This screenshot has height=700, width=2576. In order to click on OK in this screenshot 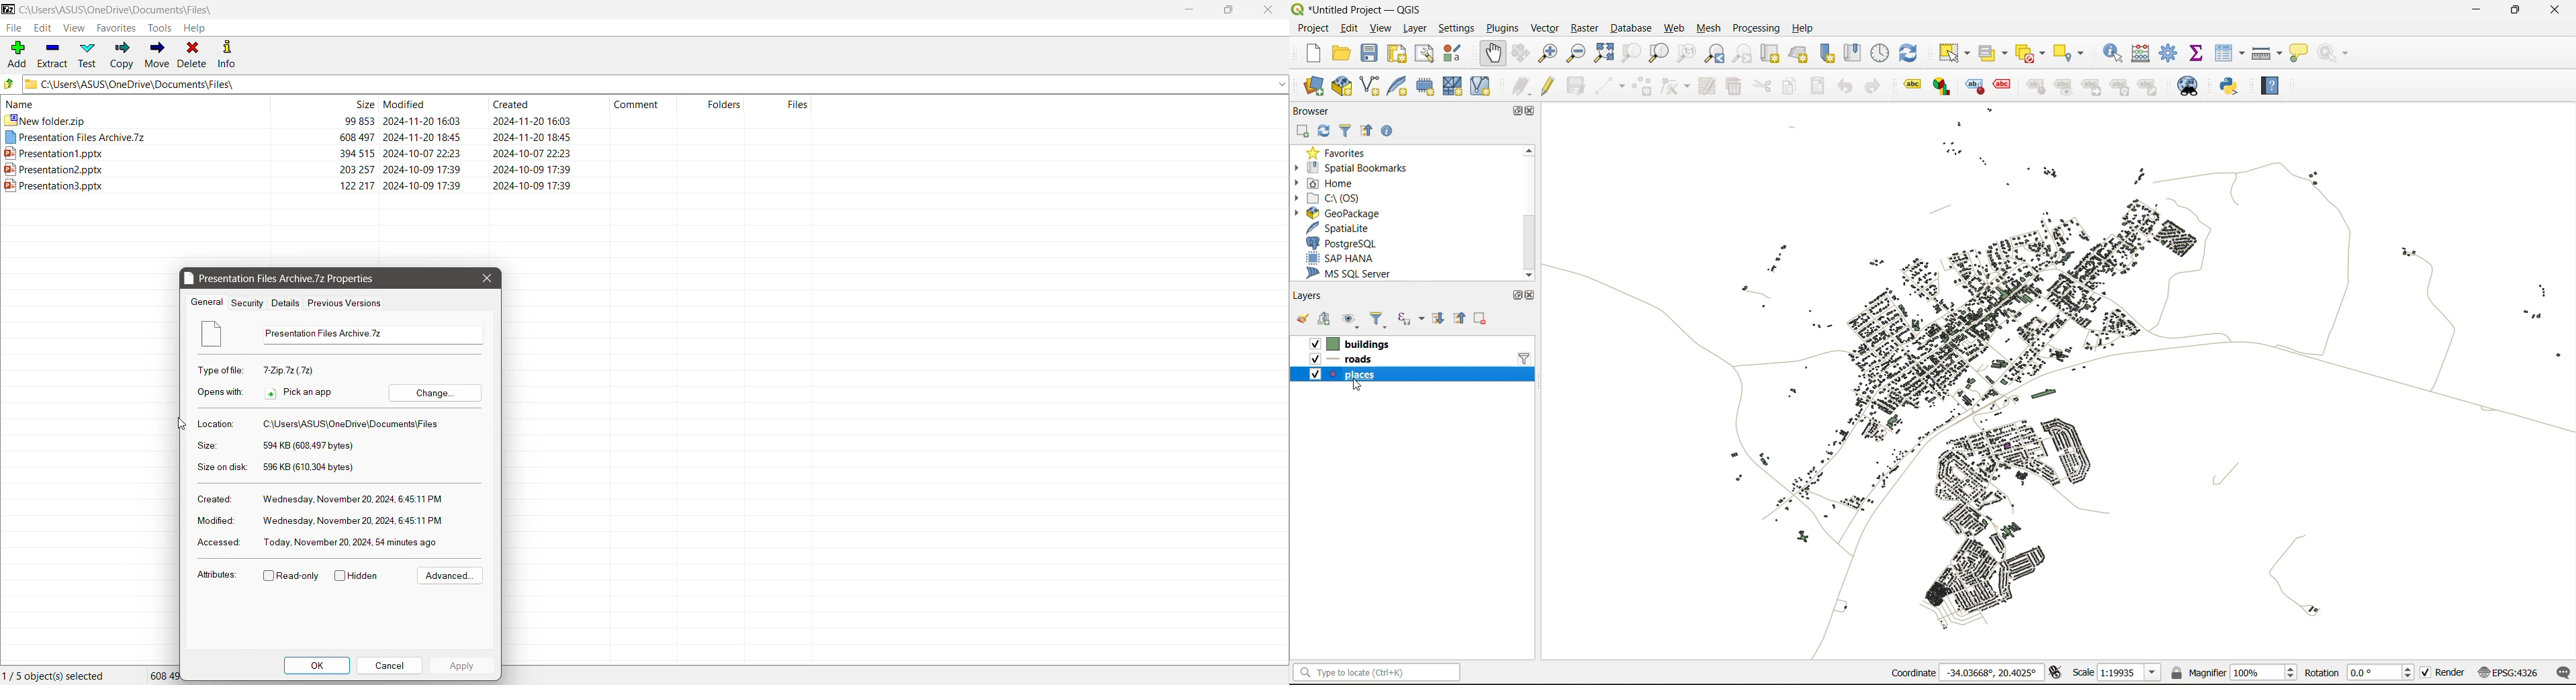, I will do `click(316, 665)`.